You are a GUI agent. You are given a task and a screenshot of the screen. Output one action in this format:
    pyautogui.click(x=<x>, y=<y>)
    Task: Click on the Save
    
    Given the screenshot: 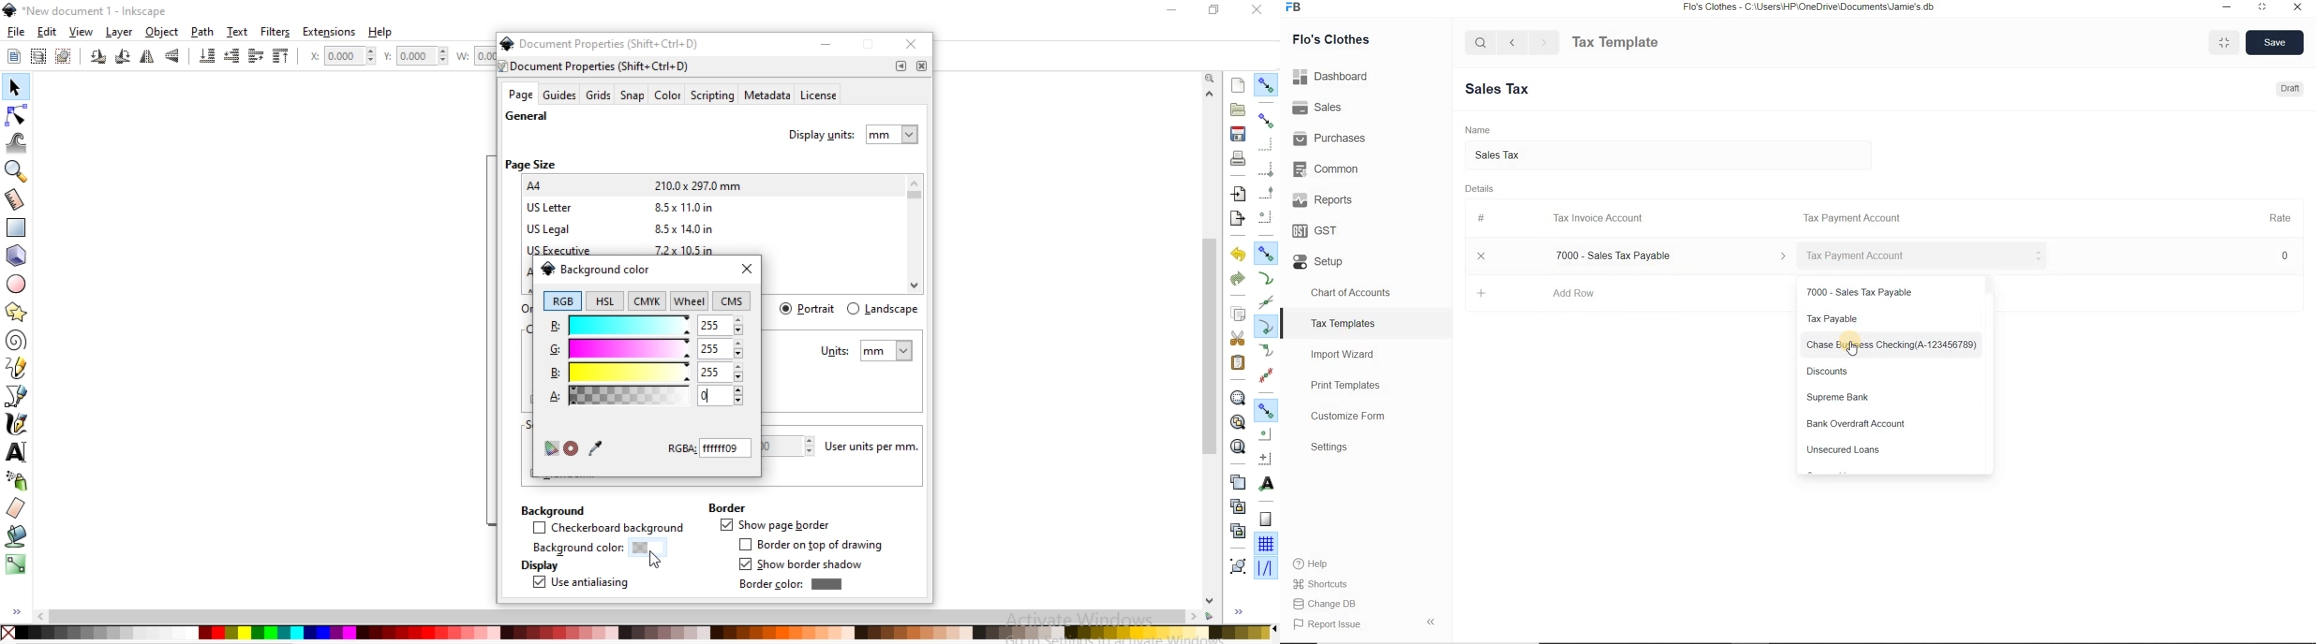 What is the action you would take?
    pyautogui.click(x=2276, y=42)
    